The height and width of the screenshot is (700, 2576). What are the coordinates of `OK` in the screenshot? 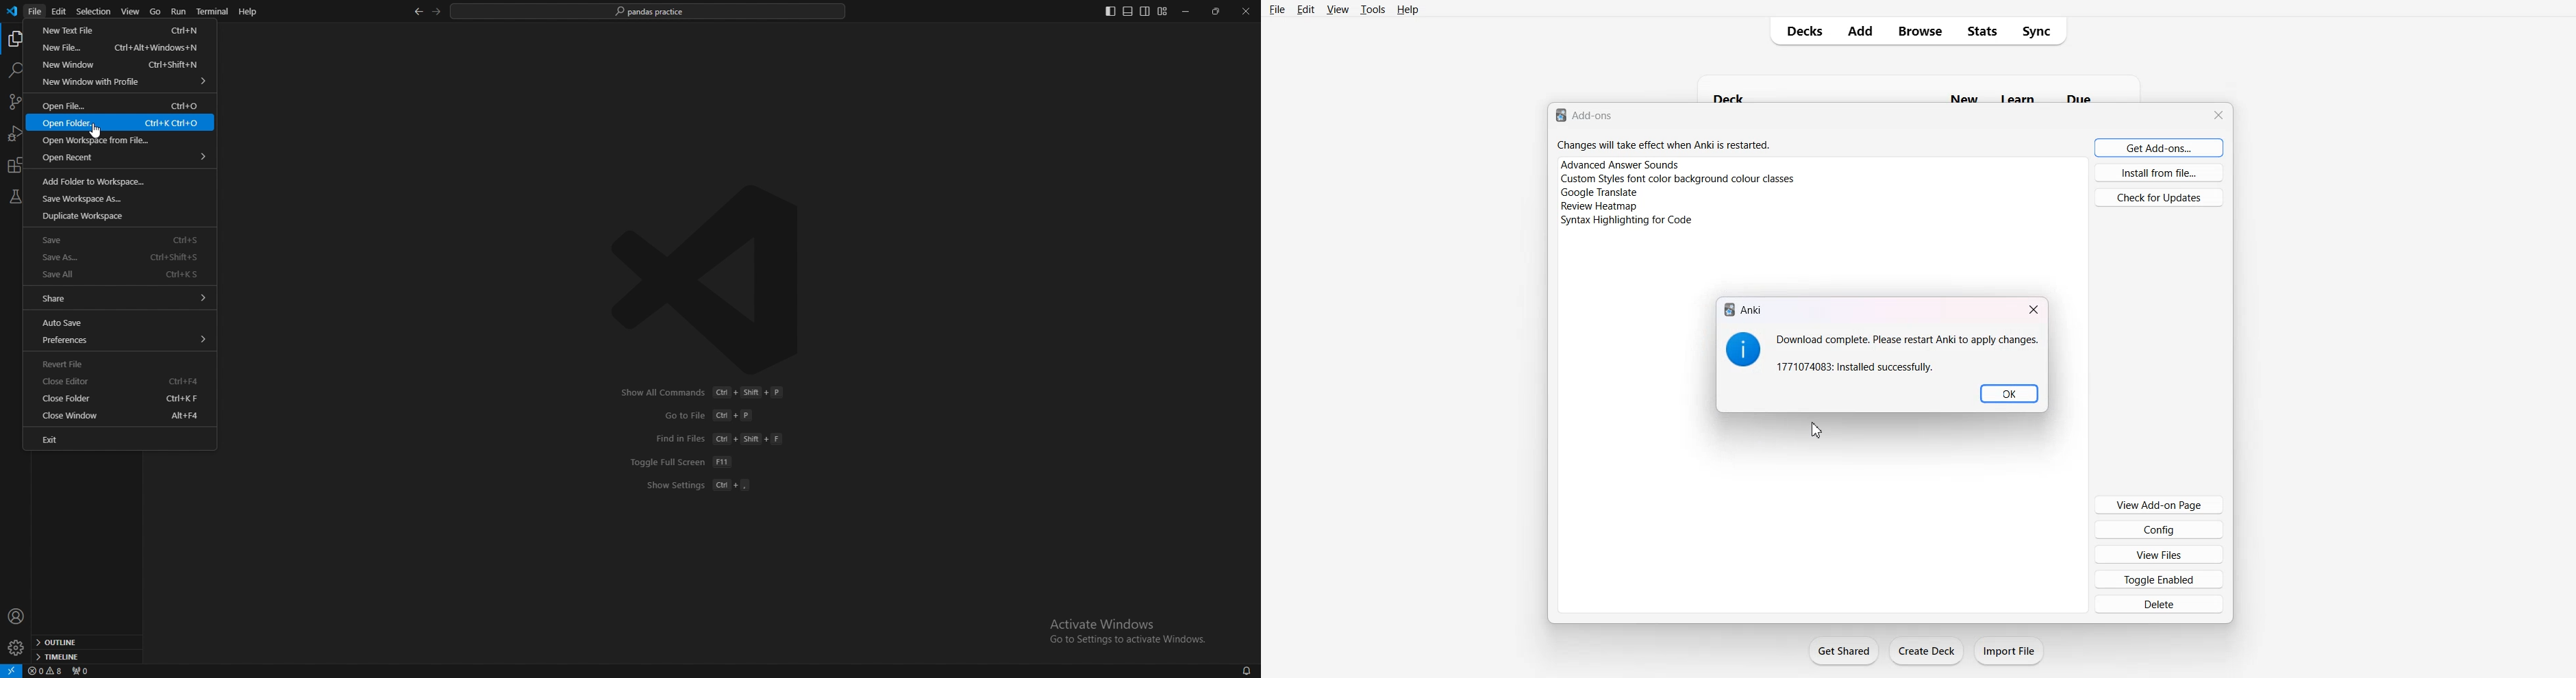 It's located at (2009, 393).